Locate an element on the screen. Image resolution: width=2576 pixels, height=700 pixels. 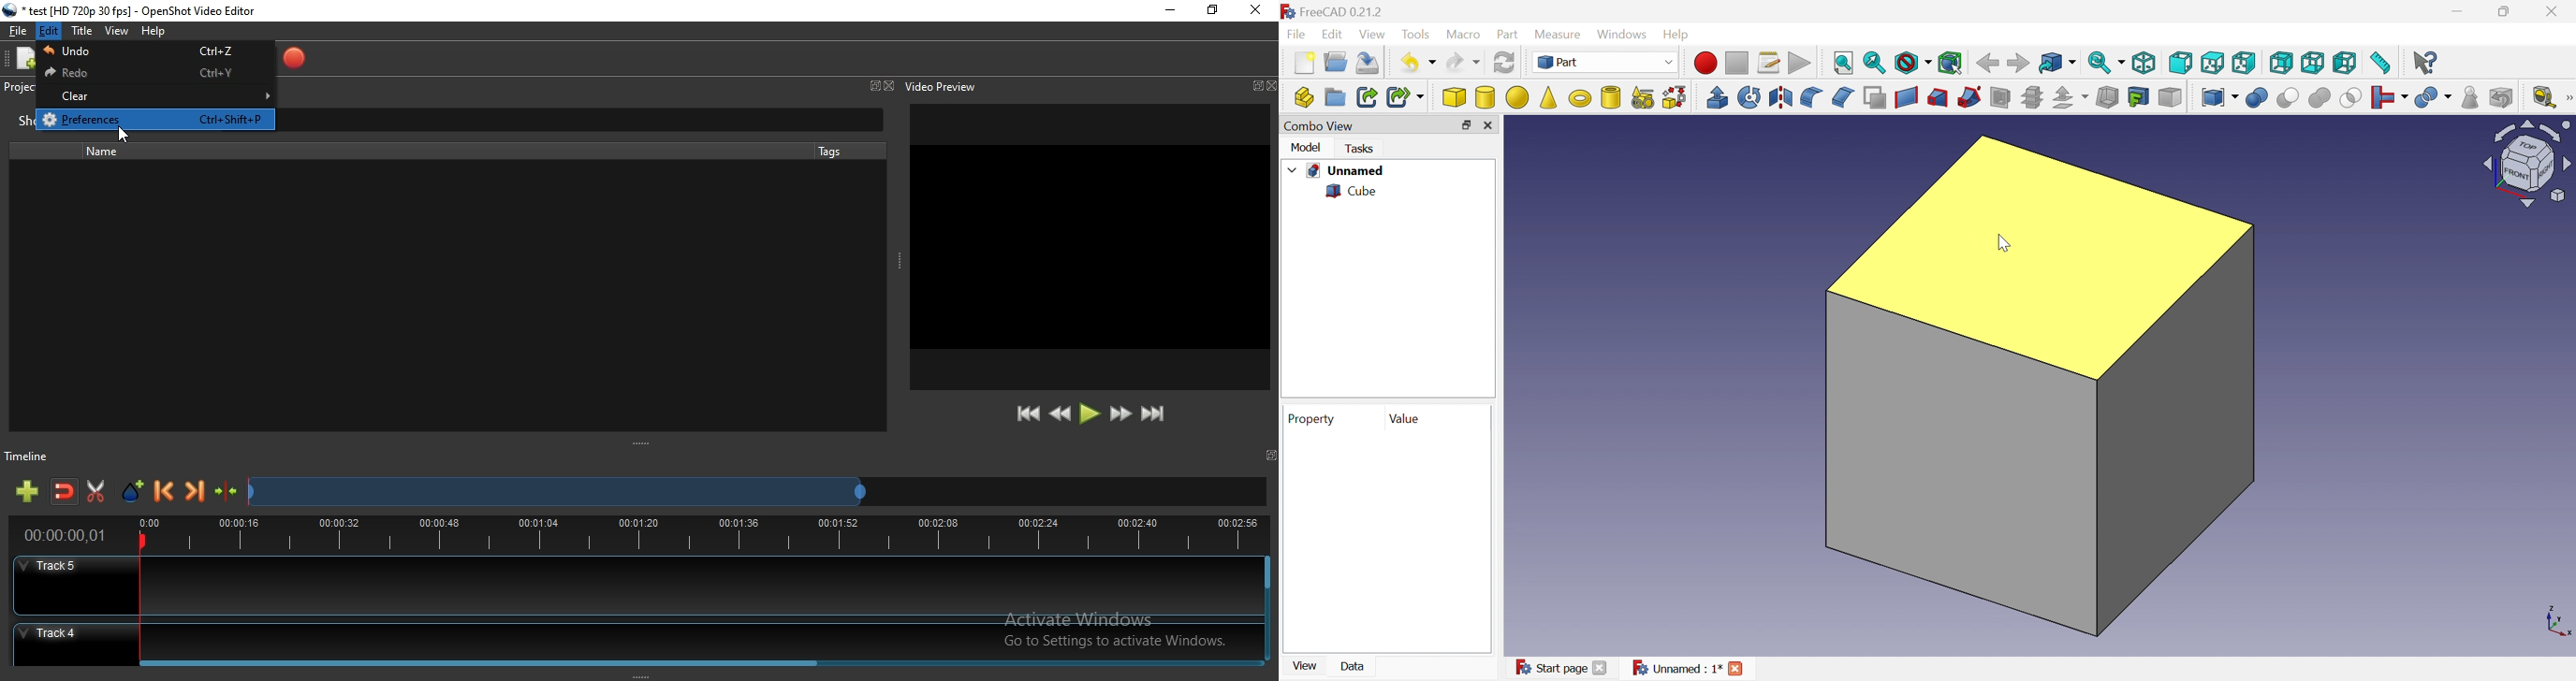
Split objects is located at coordinates (2435, 99).